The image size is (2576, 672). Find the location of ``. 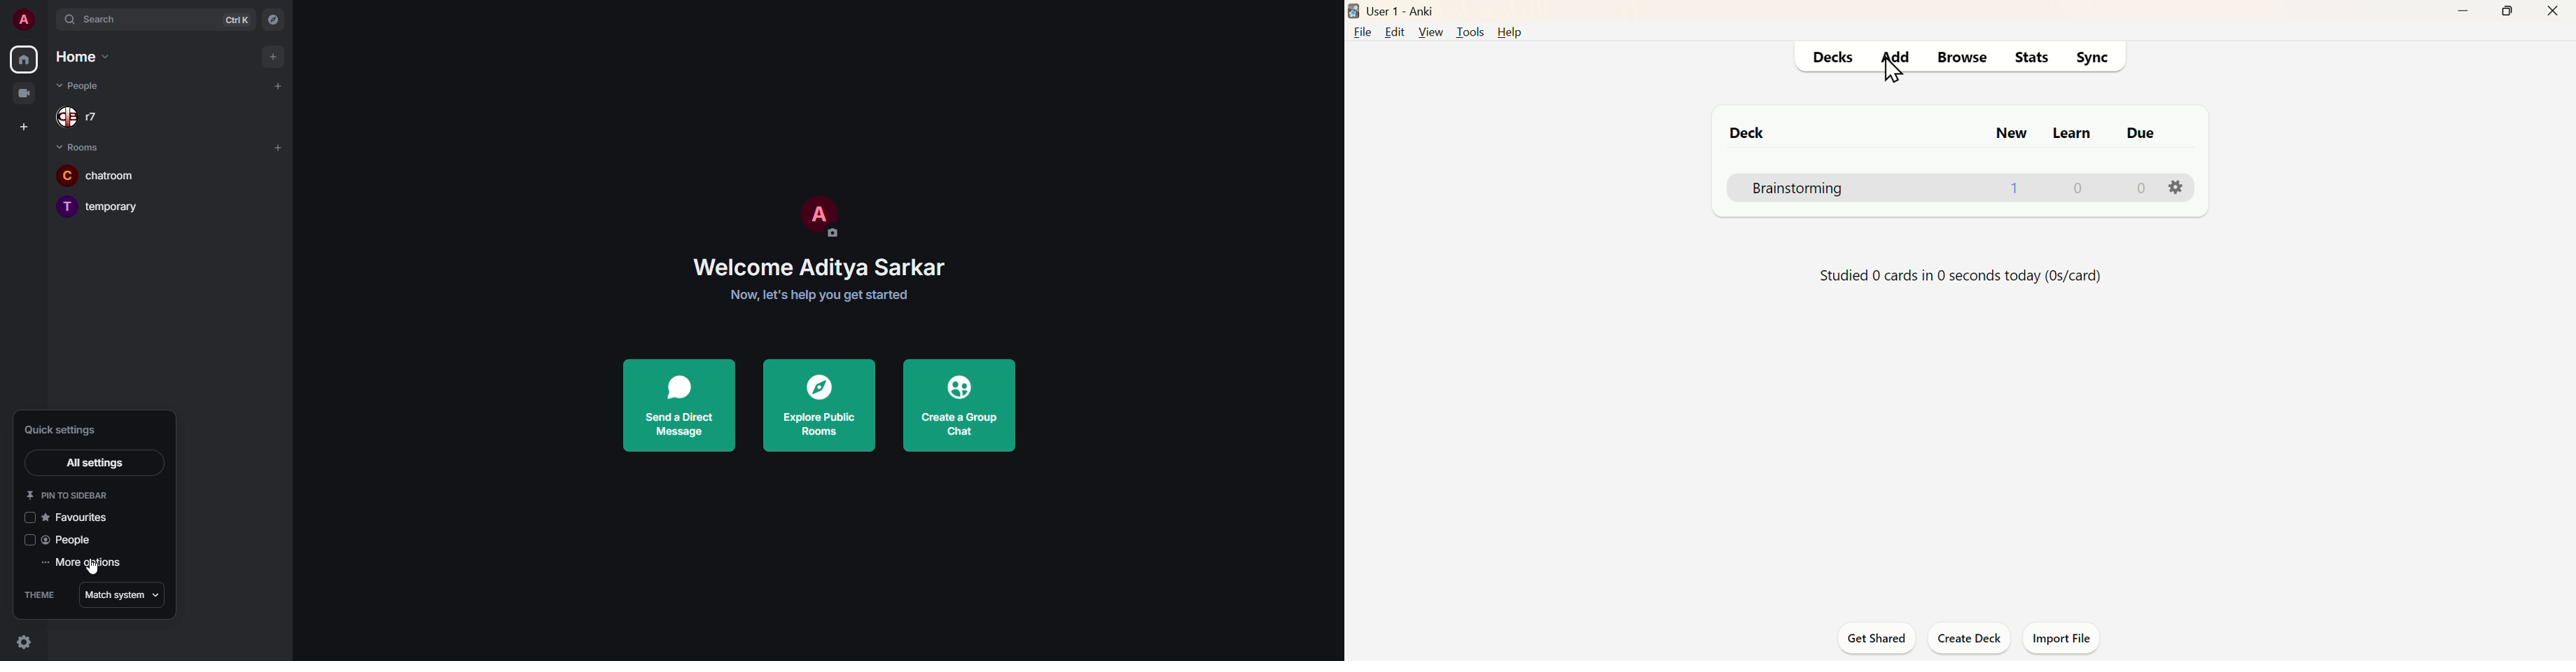

 is located at coordinates (2557, 13).